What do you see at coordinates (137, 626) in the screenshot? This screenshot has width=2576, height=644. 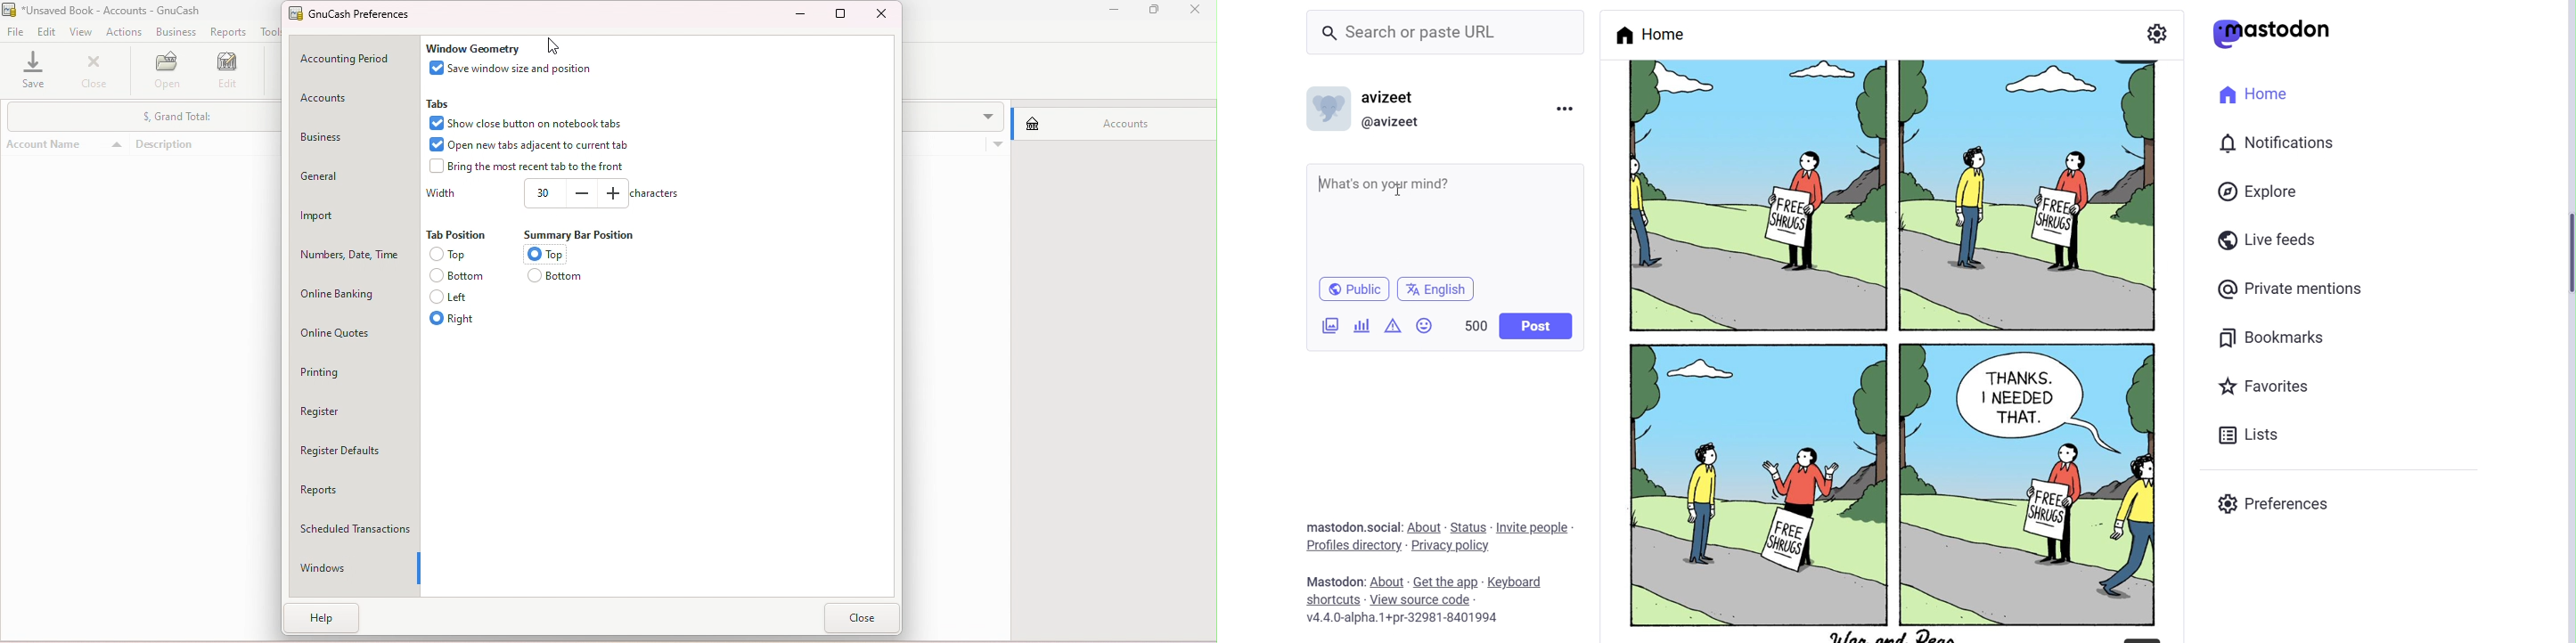 I see `Summary bar drop down` at bounding box center [137, 626].